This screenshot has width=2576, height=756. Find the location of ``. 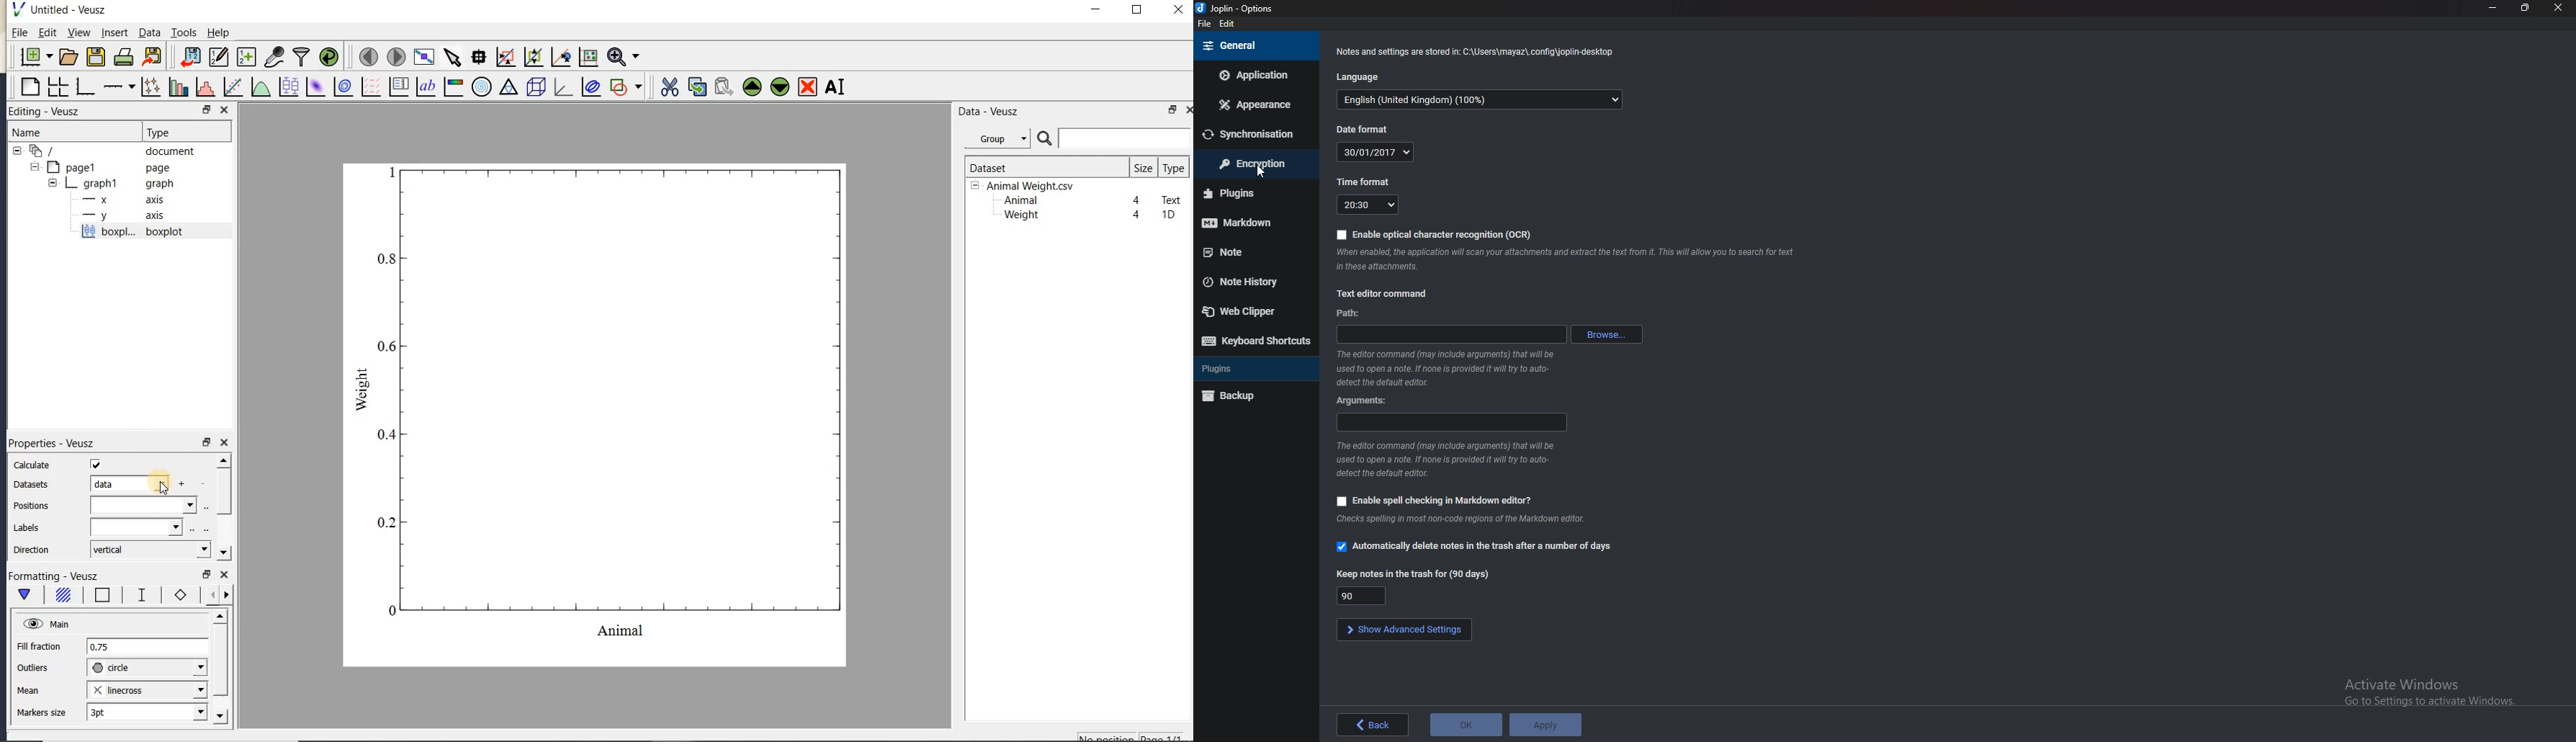

 is located at coordinates (1413, 575).